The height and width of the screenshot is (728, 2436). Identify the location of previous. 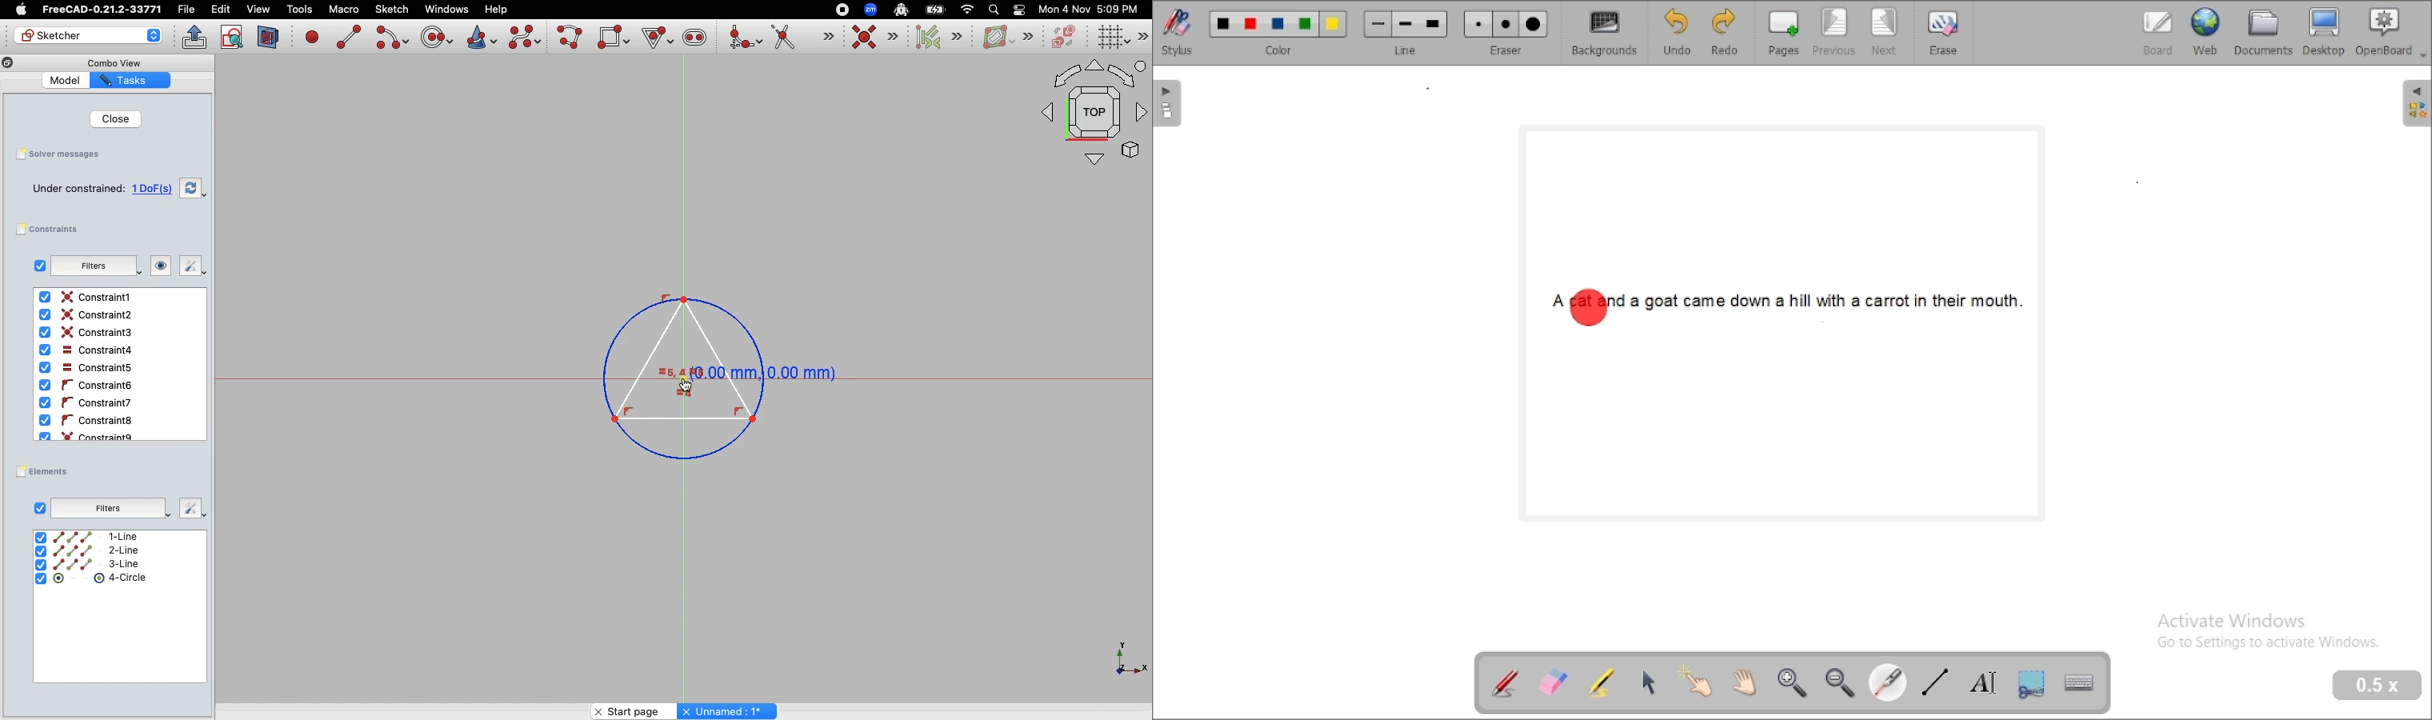
(1834, 33).